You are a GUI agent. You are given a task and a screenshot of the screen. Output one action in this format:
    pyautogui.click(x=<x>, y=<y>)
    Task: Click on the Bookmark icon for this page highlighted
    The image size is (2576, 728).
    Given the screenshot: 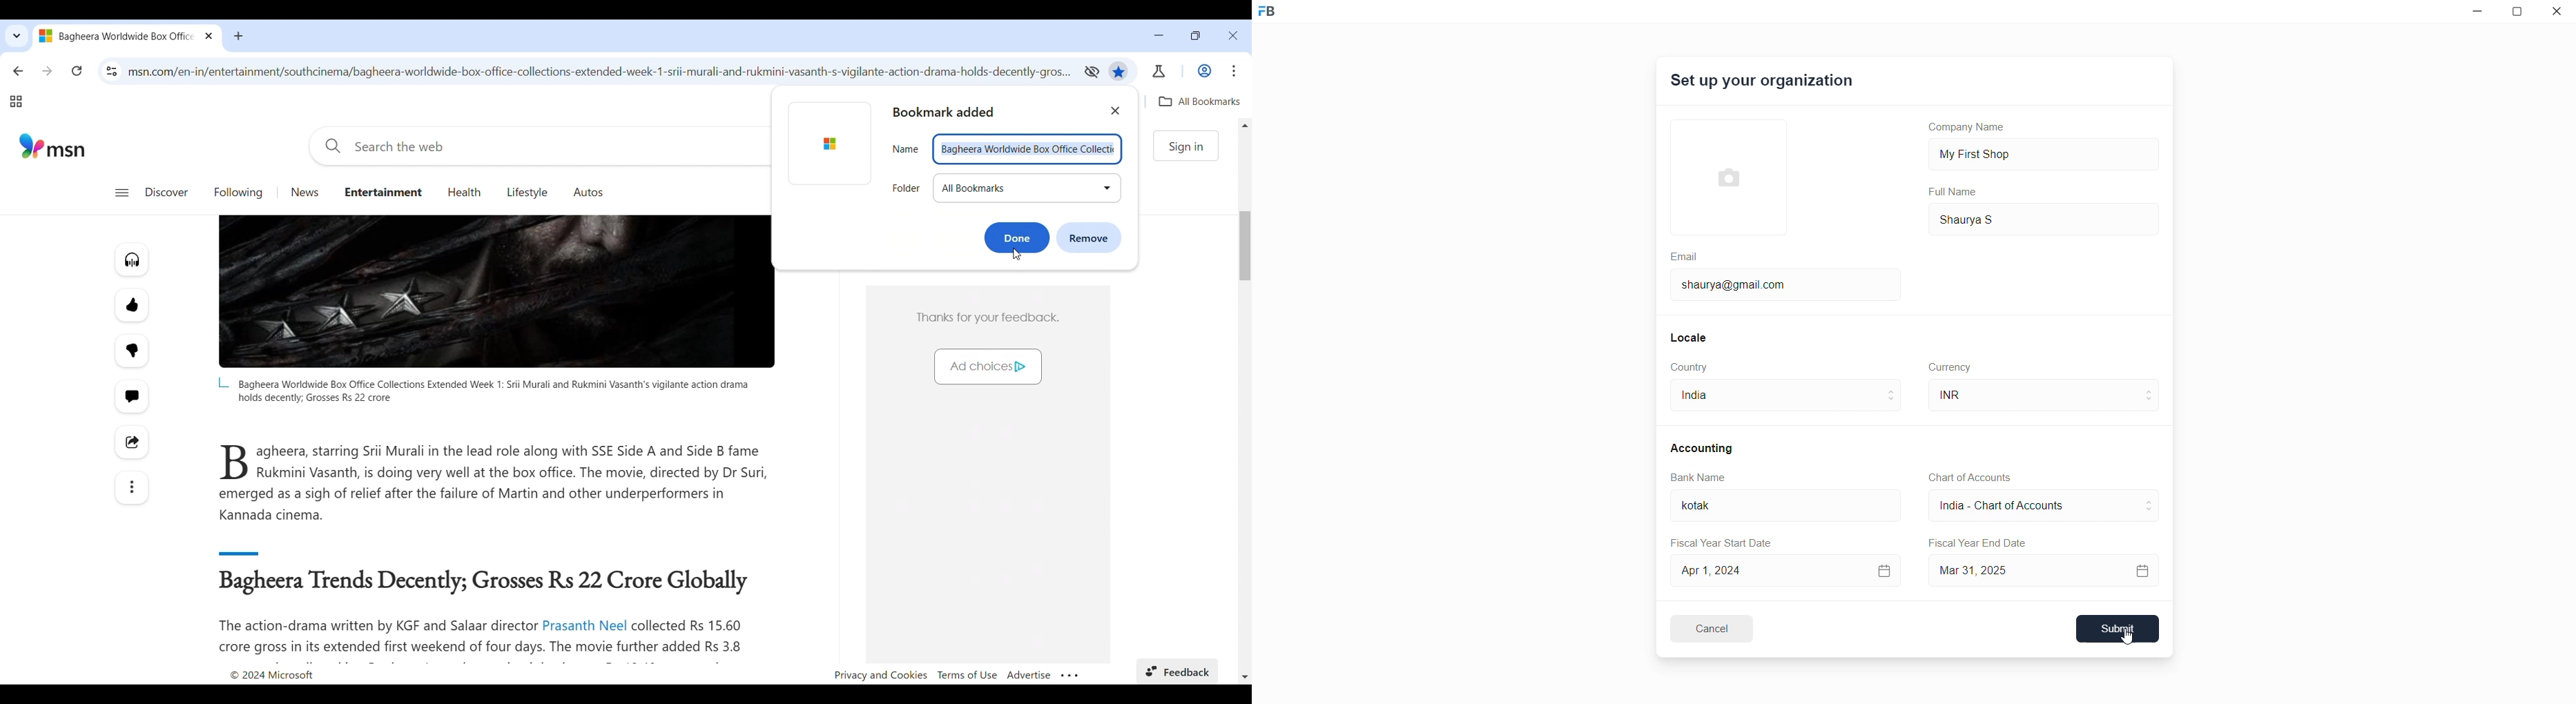 What is the action you would take?
    pyautogui.click(x=1119, y=72)
    